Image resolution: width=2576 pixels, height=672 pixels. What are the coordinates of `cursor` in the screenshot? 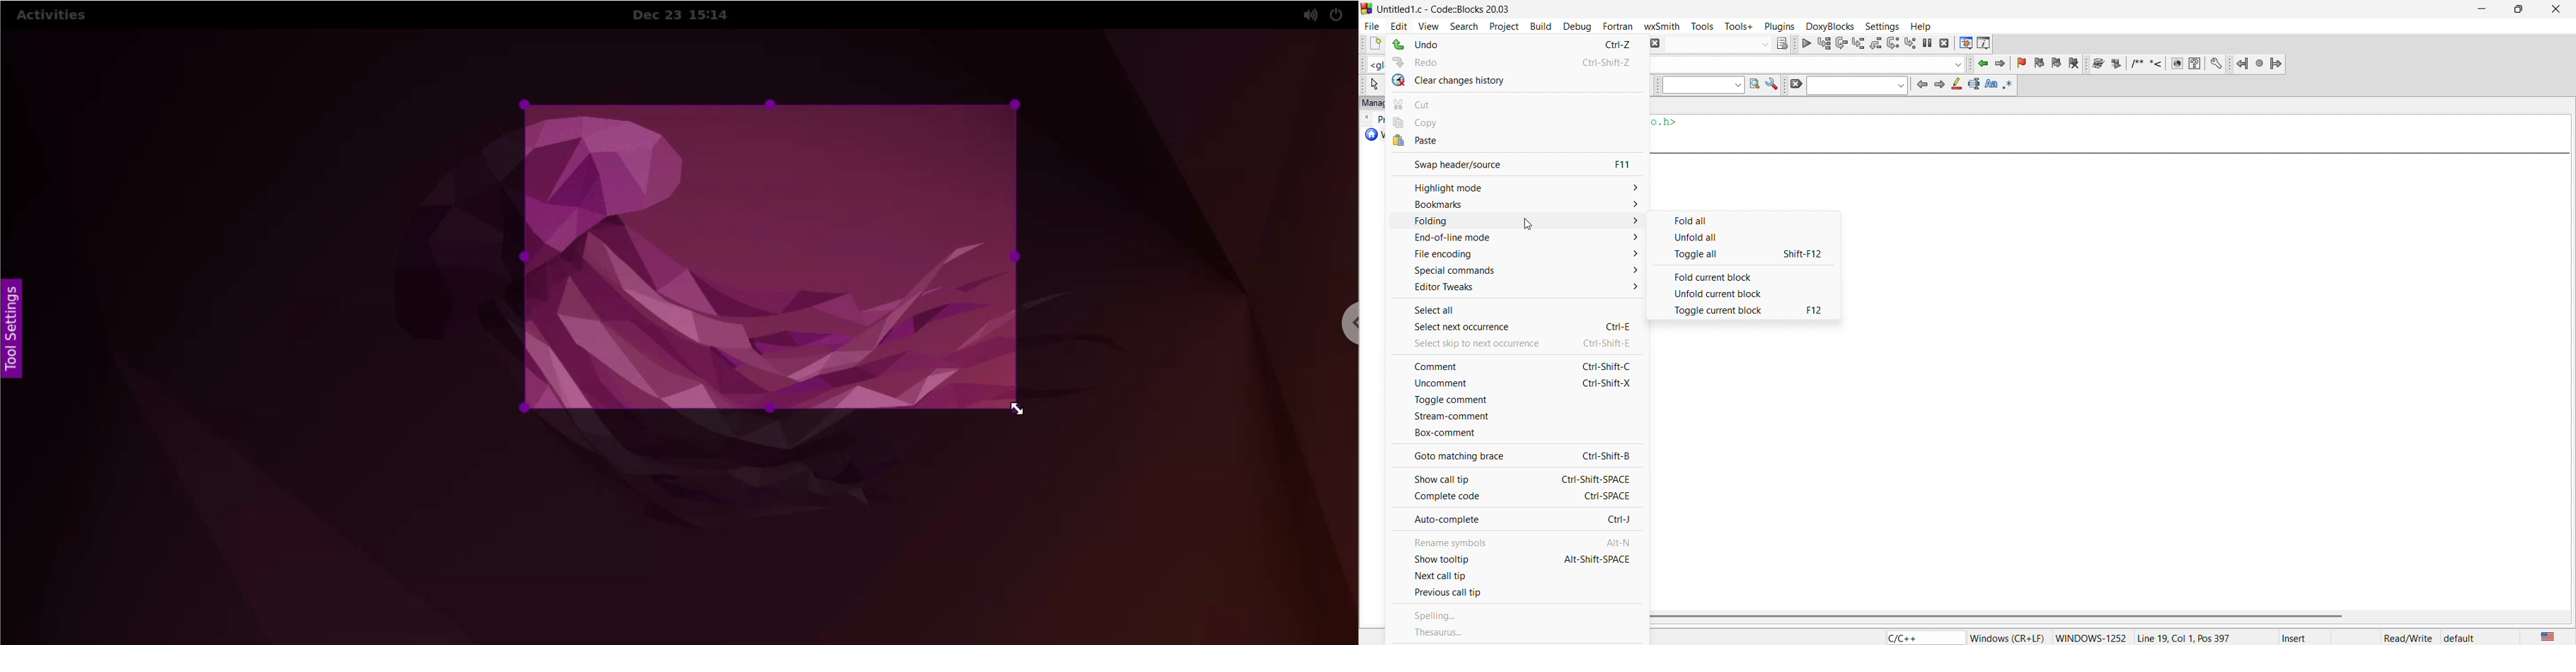 It's located at (1018, 409).